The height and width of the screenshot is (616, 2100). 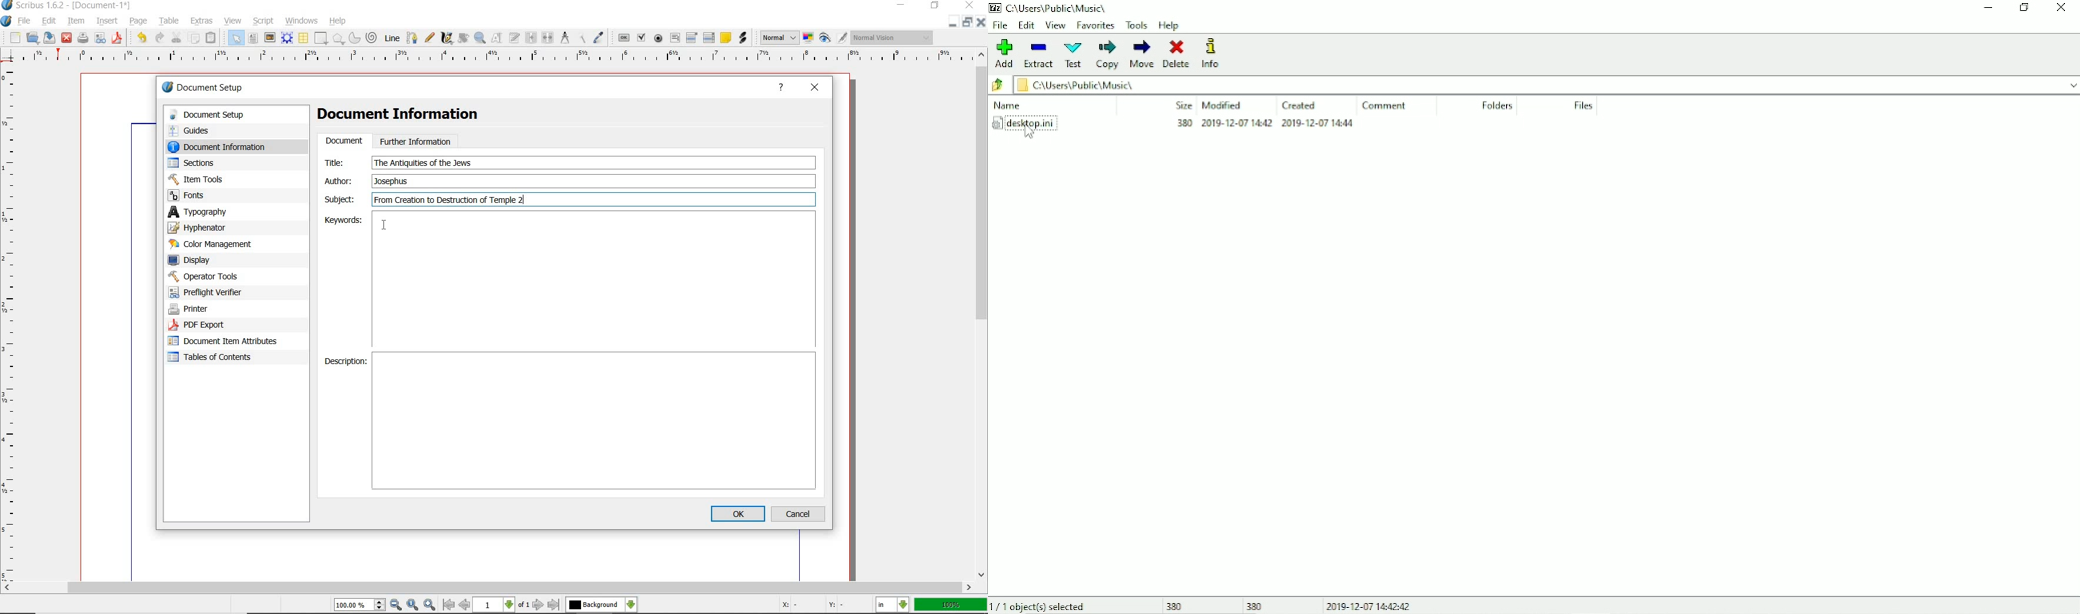 I want to click on calligraphic line, so click(x=447, y=39).